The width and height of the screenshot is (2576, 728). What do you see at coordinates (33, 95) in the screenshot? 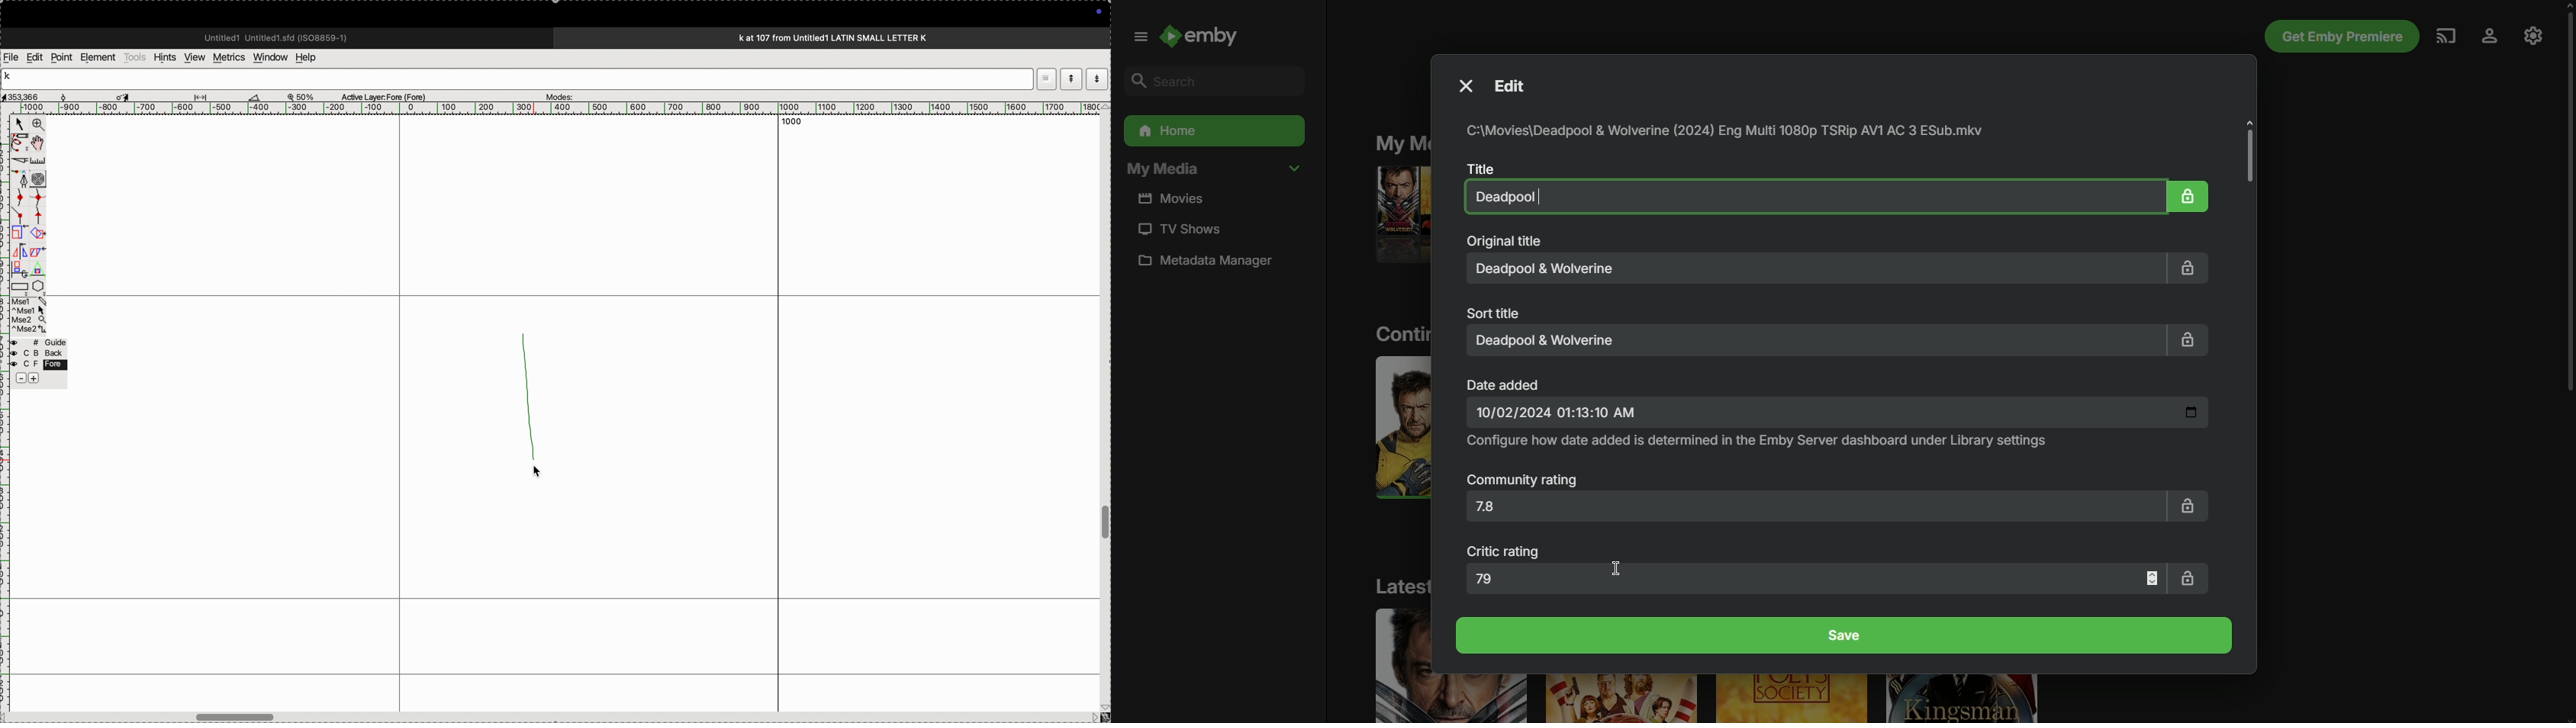
I see `co ordinates` at bounding box center [33, 95].